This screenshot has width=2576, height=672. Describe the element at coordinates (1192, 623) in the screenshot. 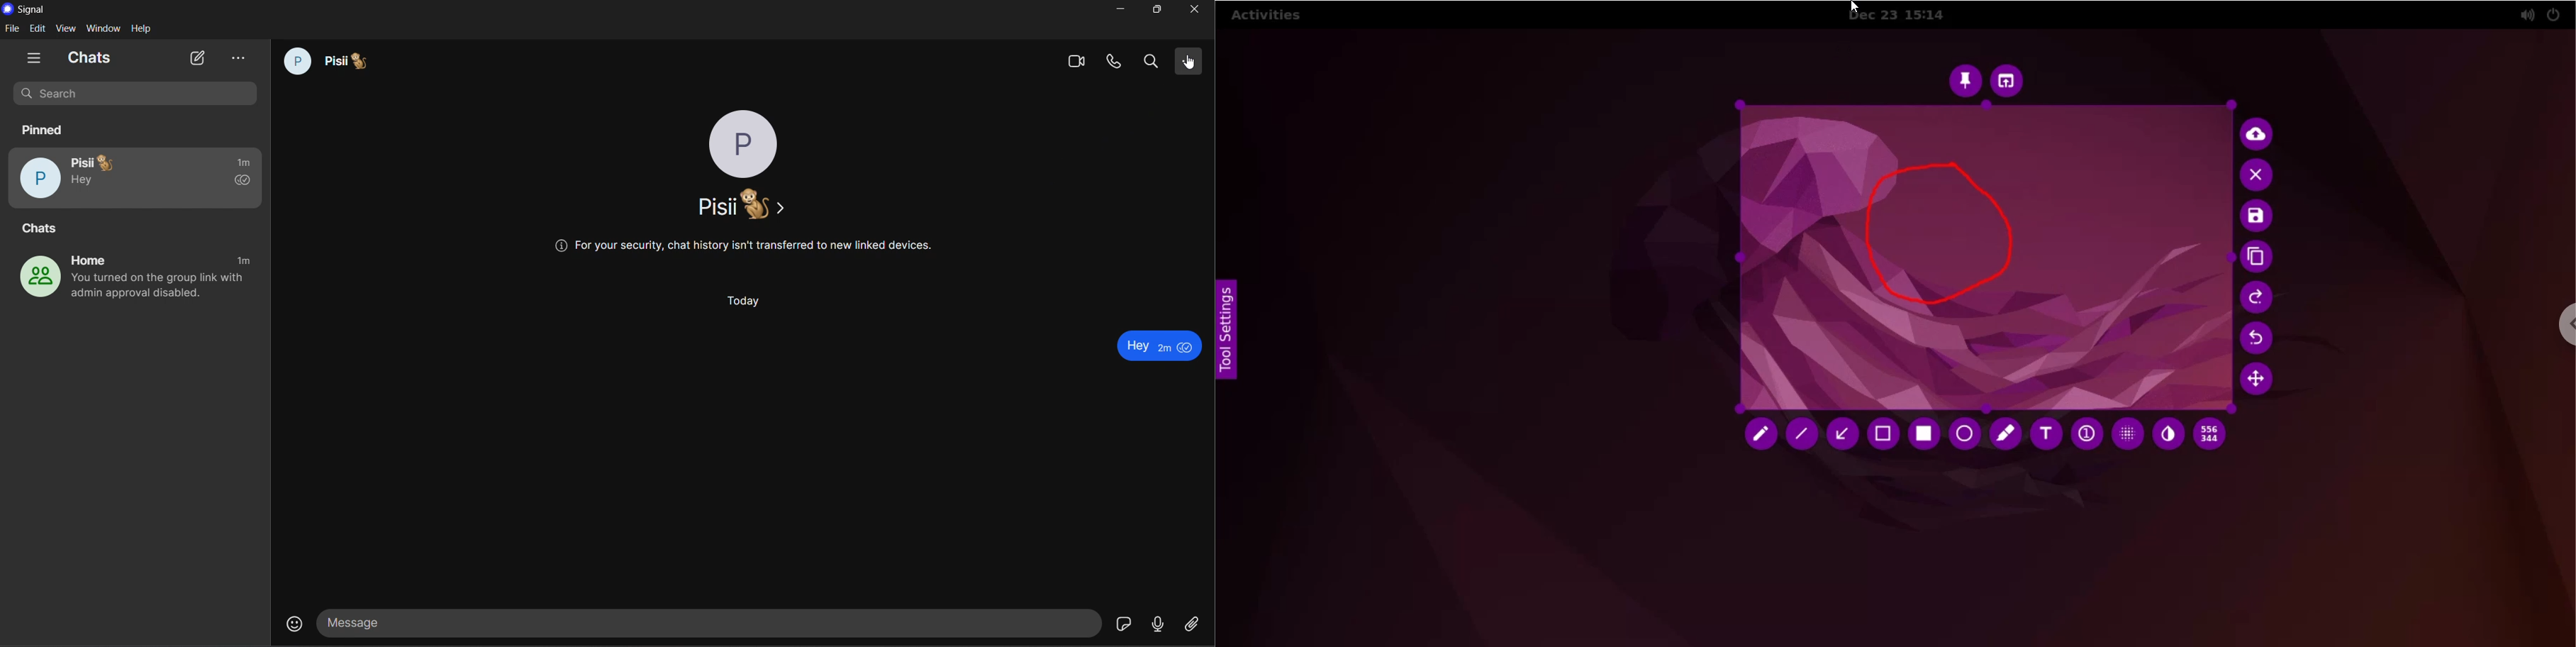

I see `file share` at that location.